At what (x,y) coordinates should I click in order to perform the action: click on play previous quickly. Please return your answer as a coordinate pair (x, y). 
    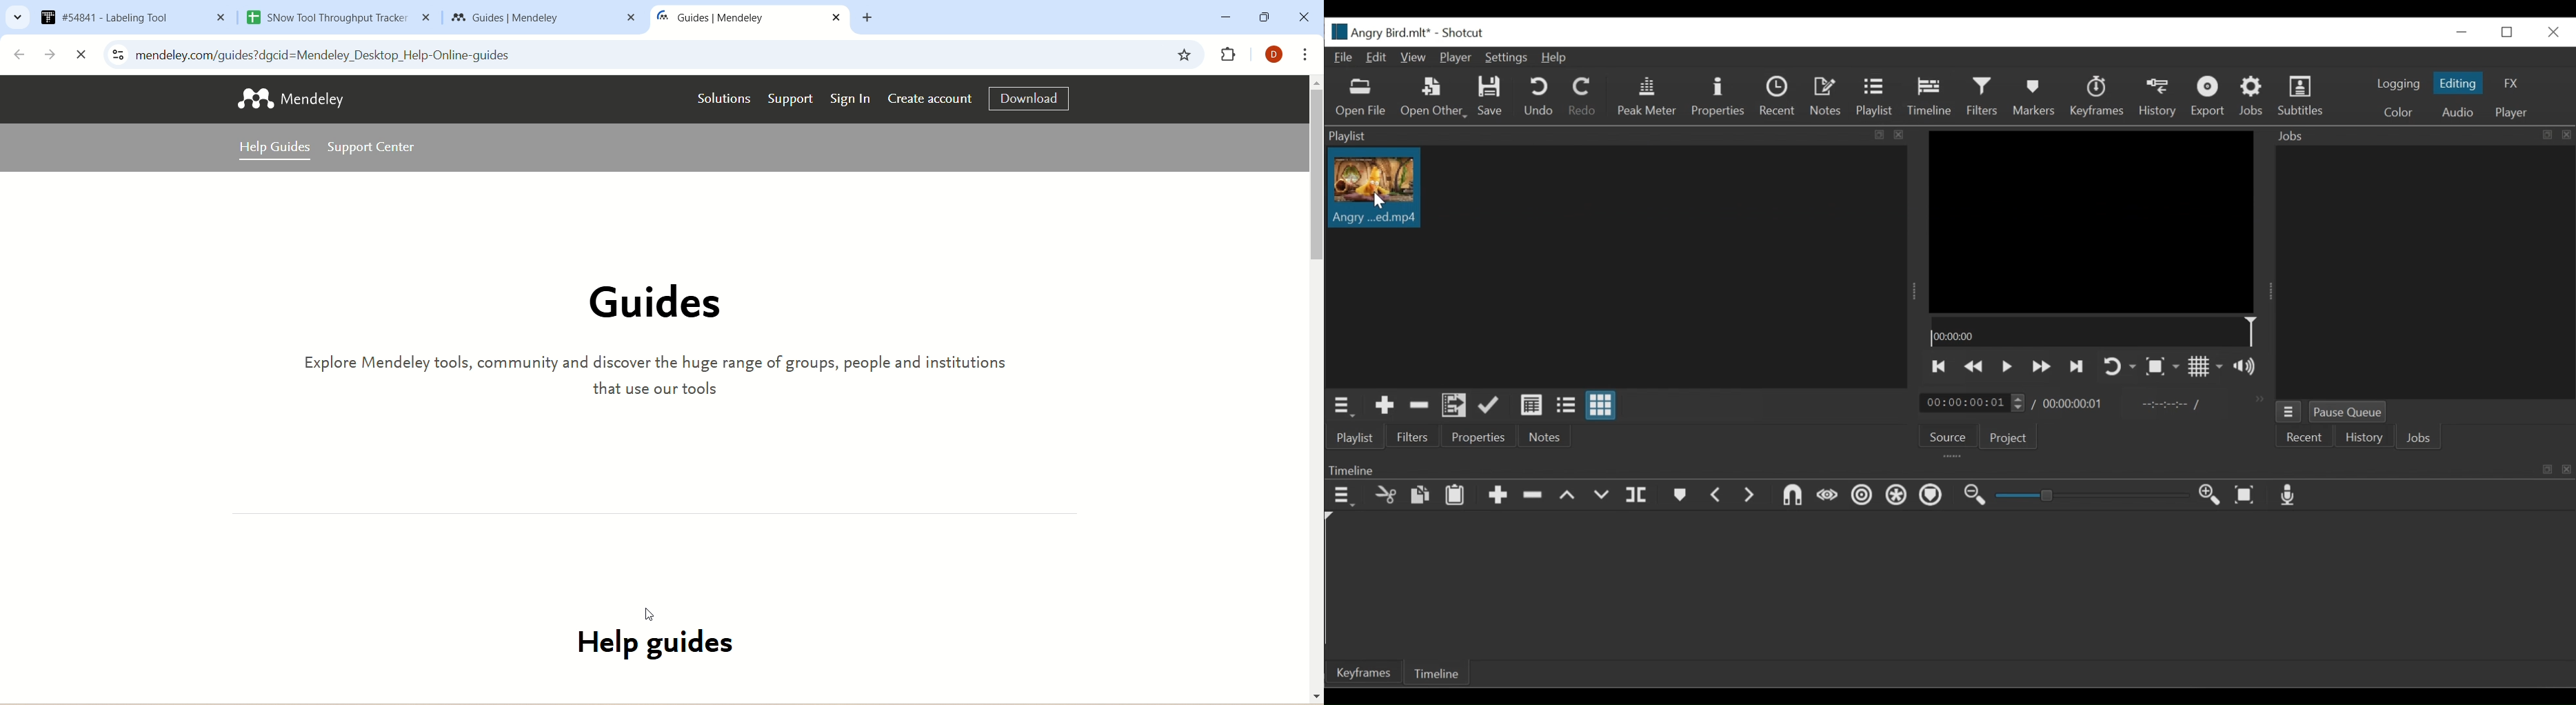
    Looking at the image, I should click on (1975, 366).